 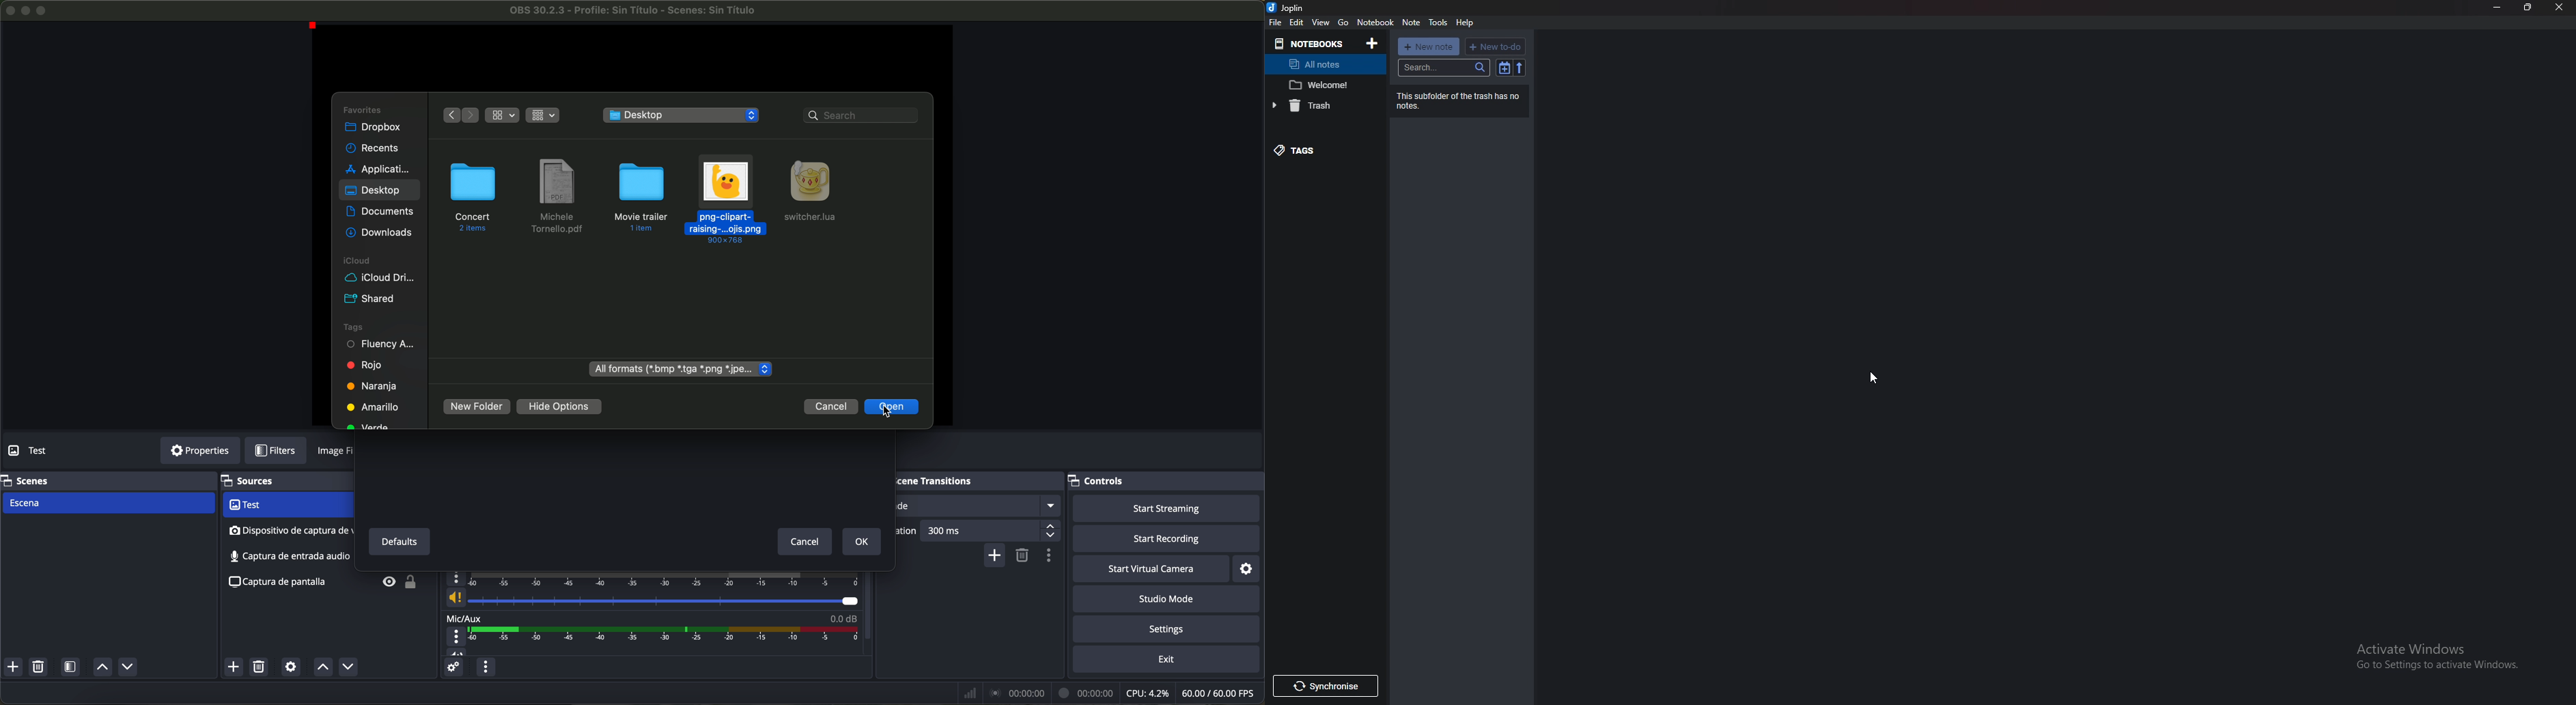 I want to click on new note, so click(x=1429, y=46).